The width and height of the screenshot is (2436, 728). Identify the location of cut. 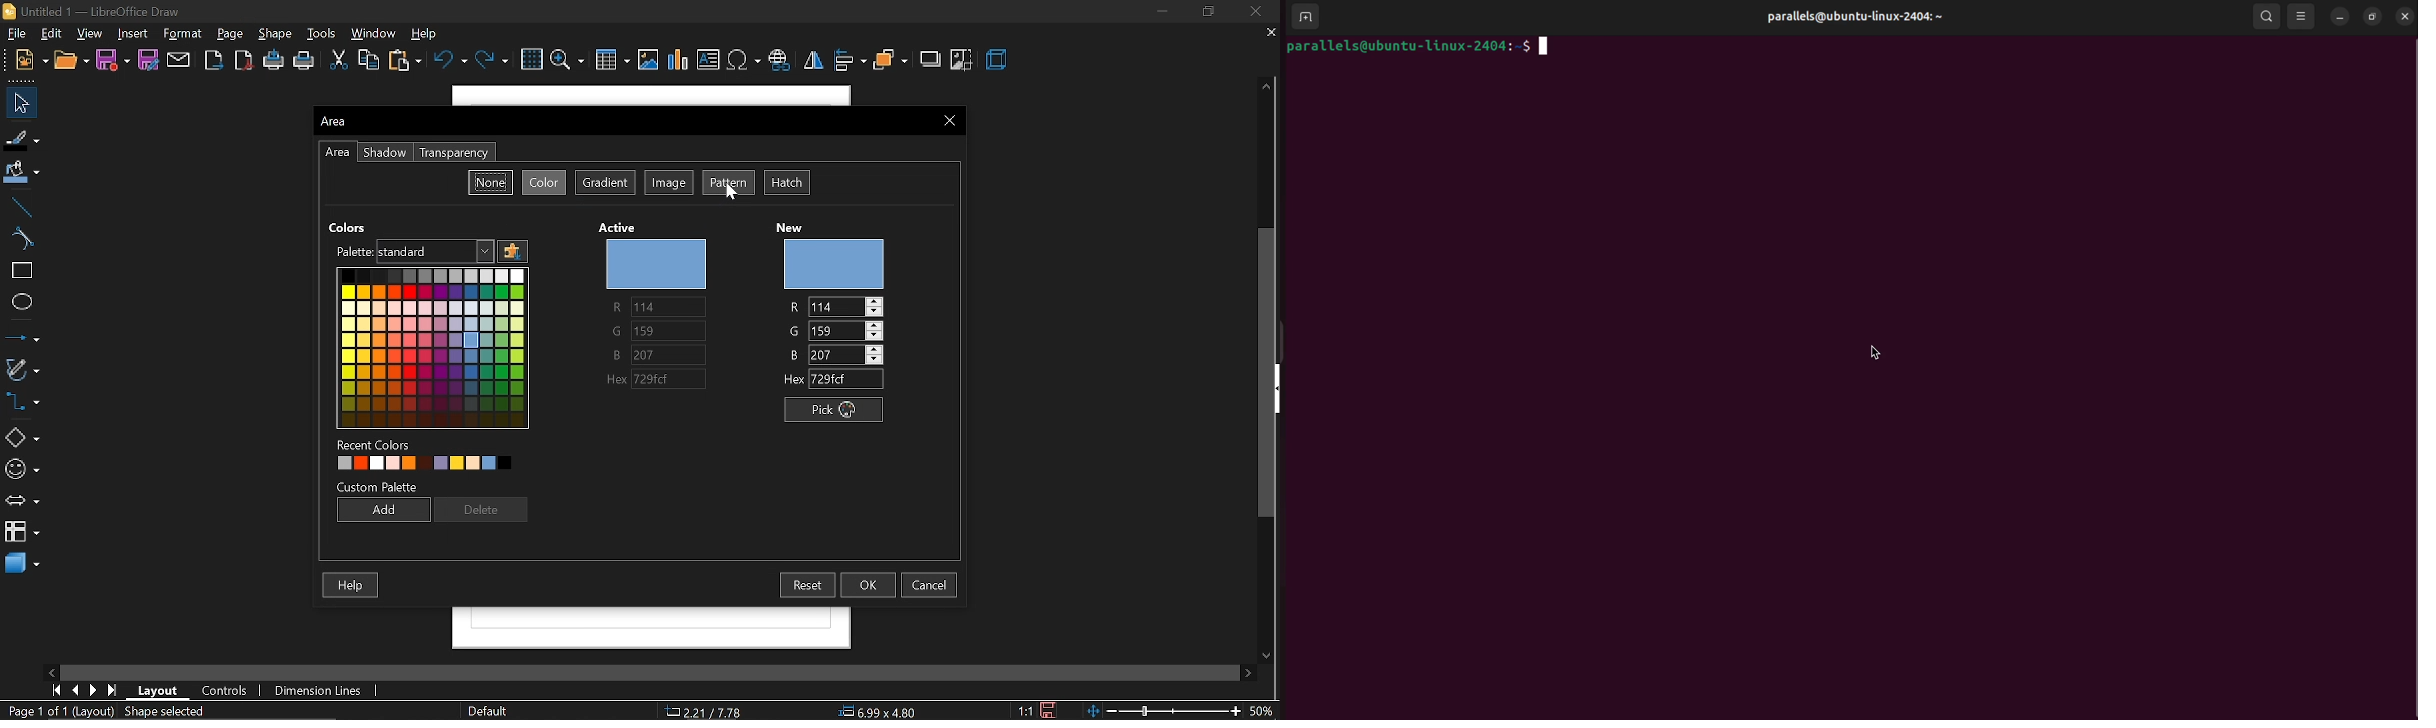
(338, 60).